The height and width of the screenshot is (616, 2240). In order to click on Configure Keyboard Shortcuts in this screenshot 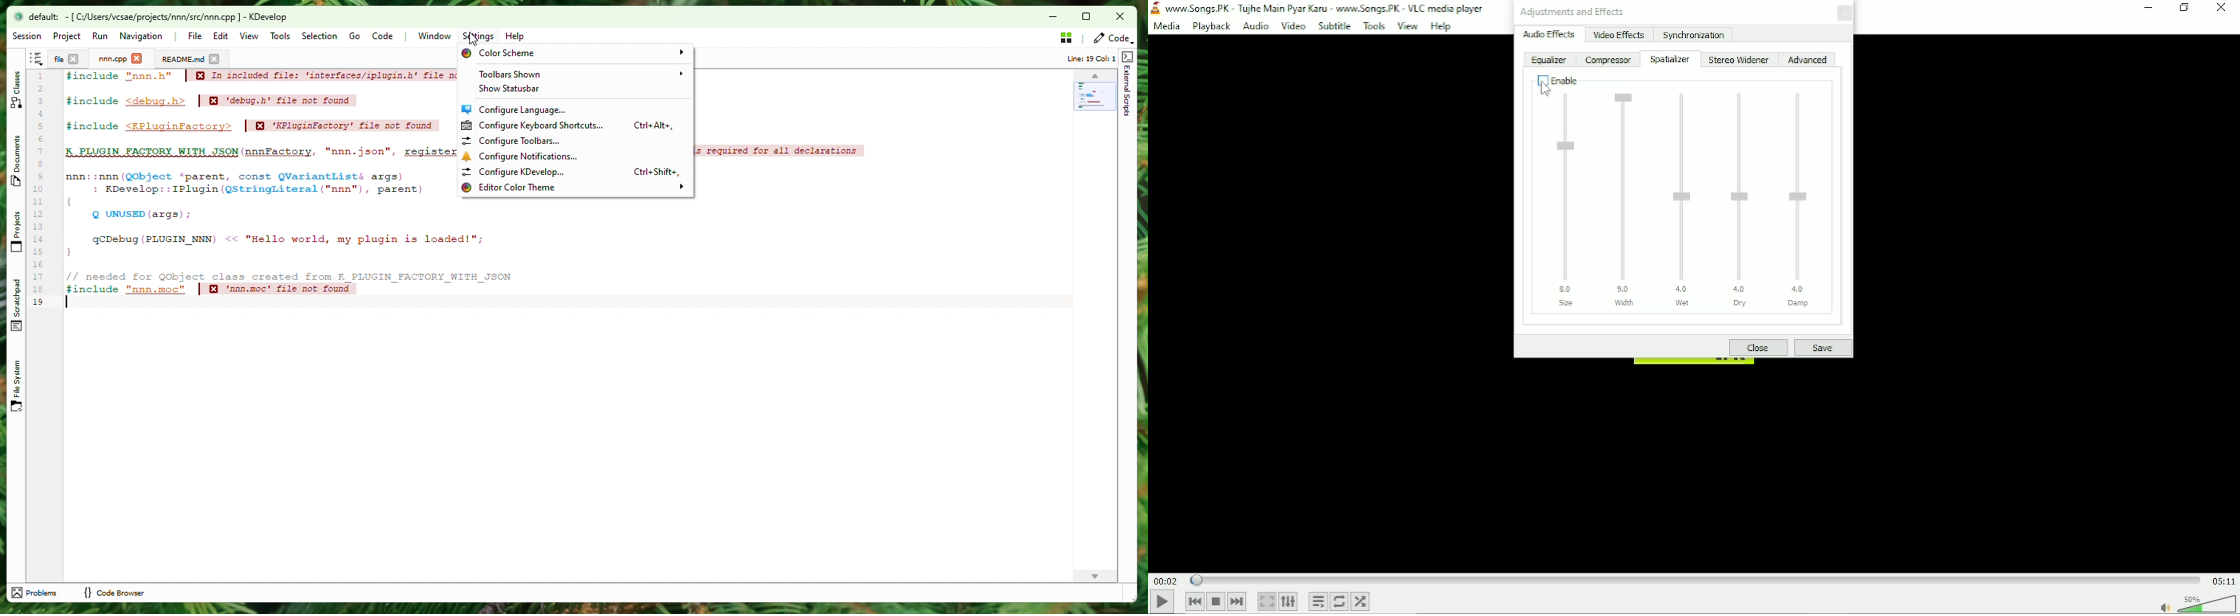, I will do `click(574, 125)`.